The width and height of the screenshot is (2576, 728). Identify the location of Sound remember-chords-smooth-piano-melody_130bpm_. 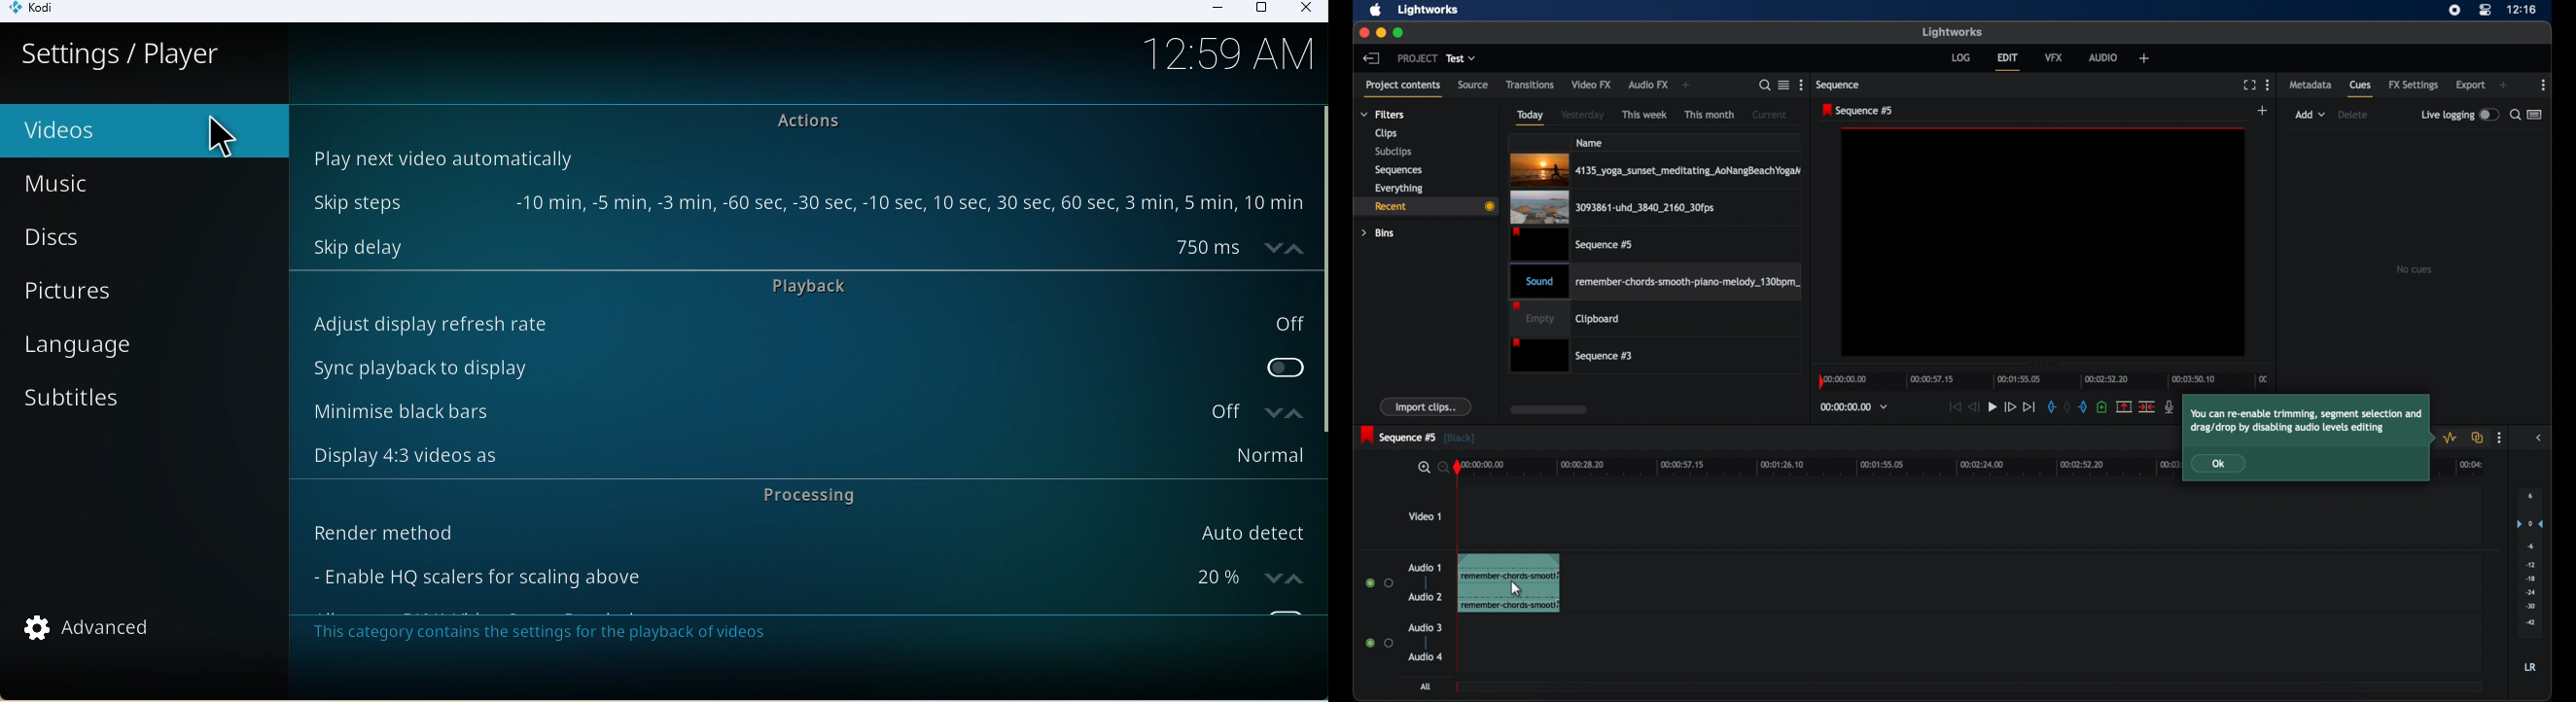
(1653, 281).